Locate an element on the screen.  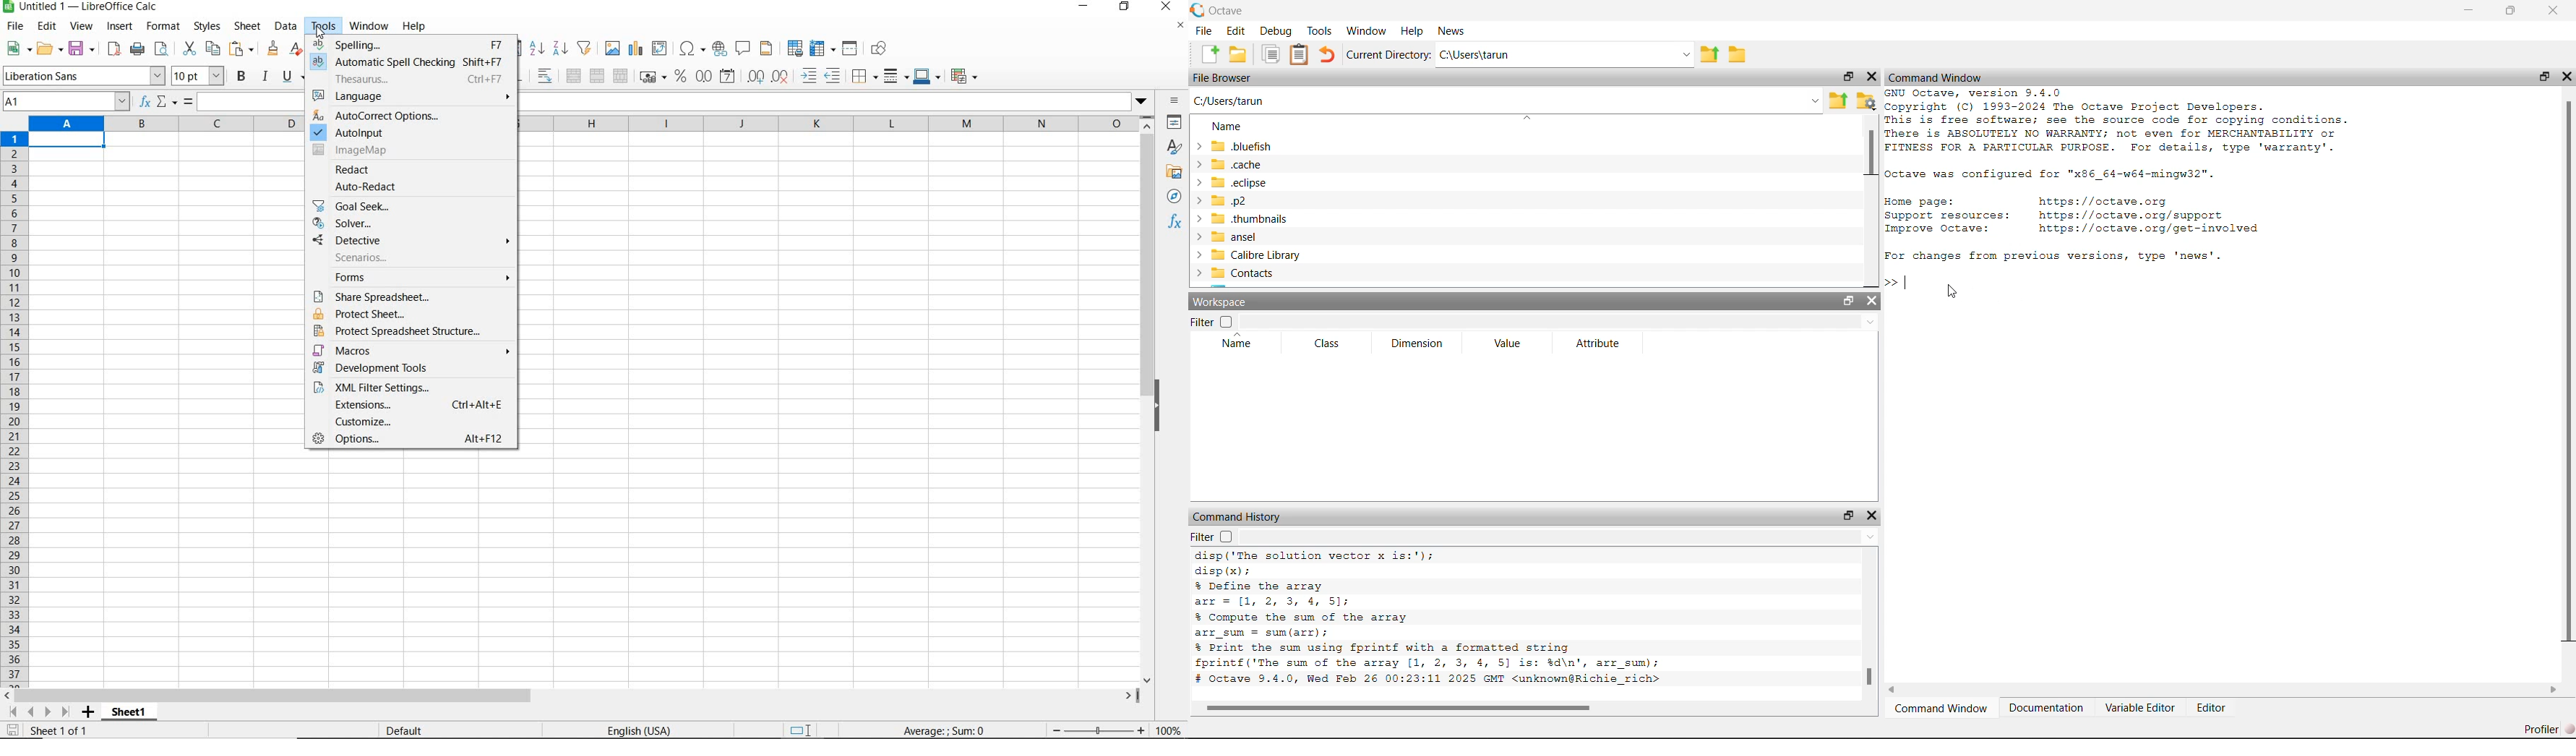
SELECT FUNCTION is located at coordinates (168, 101).